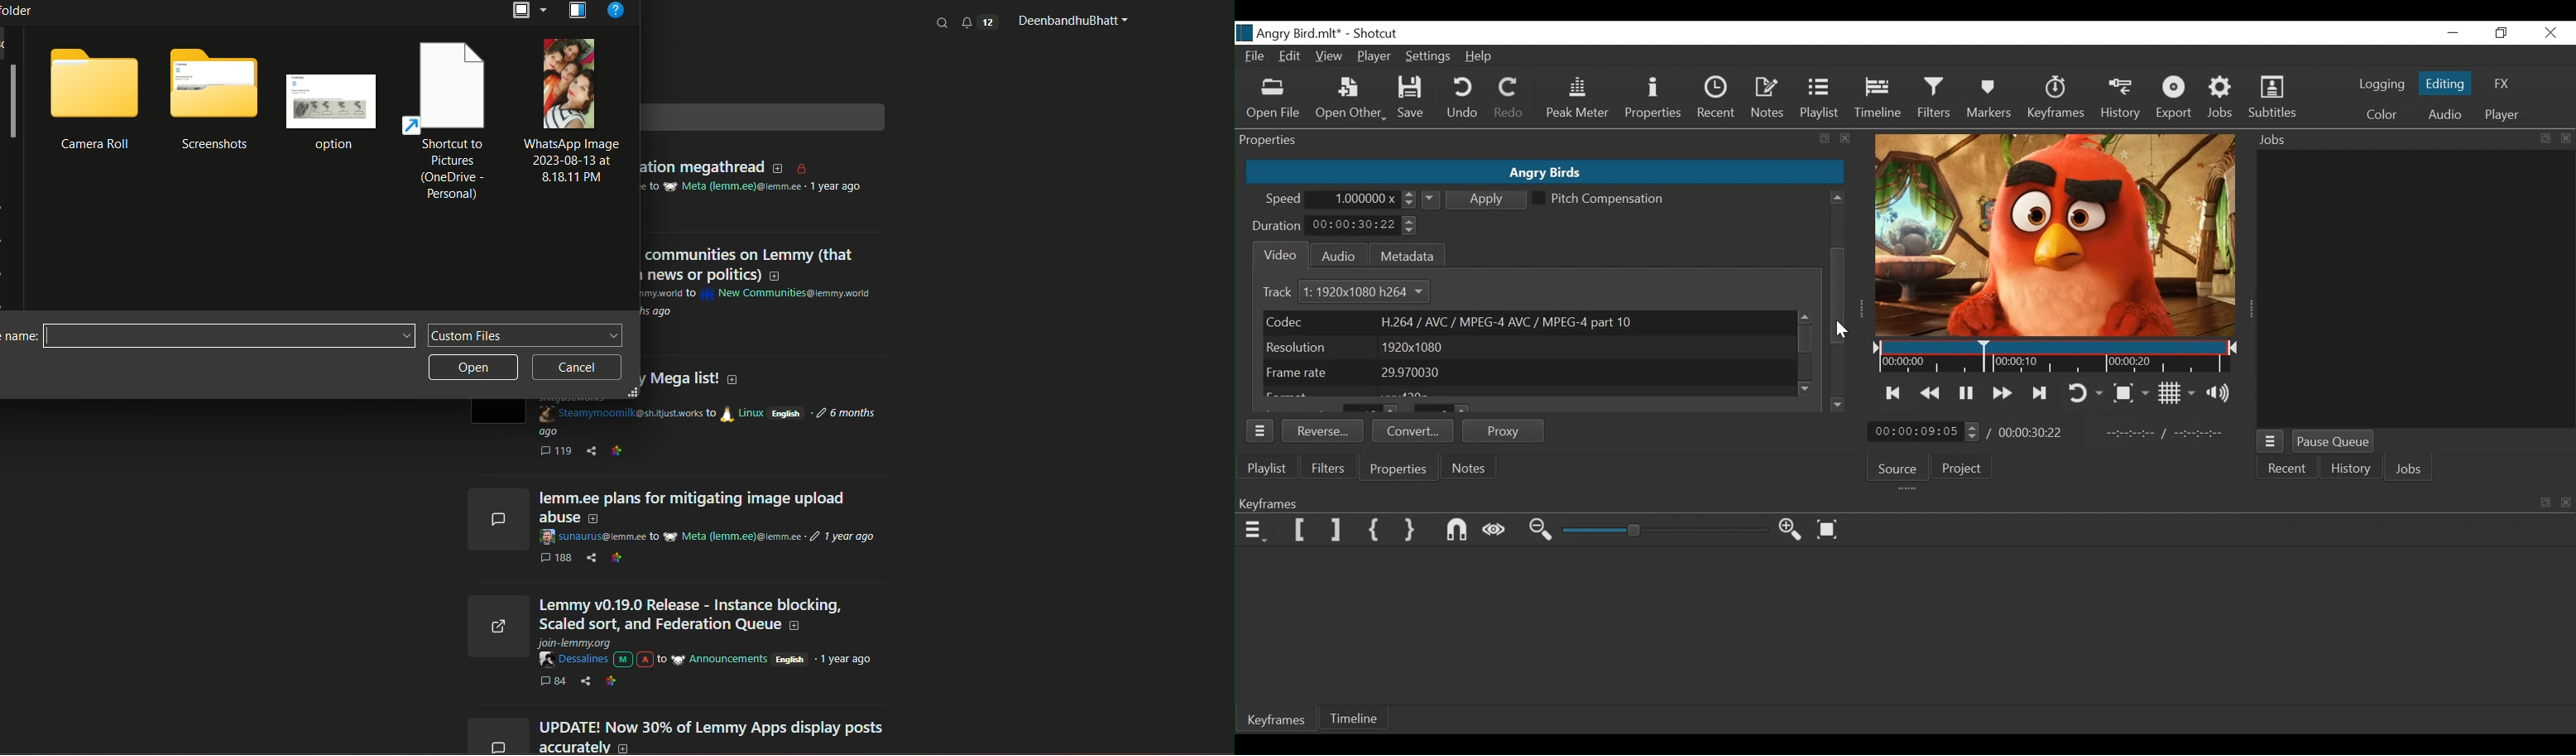  What do you see at coordinates (1842, 329) in the screenshot?
I see `Cursor` at bounding box center [1842, 329].